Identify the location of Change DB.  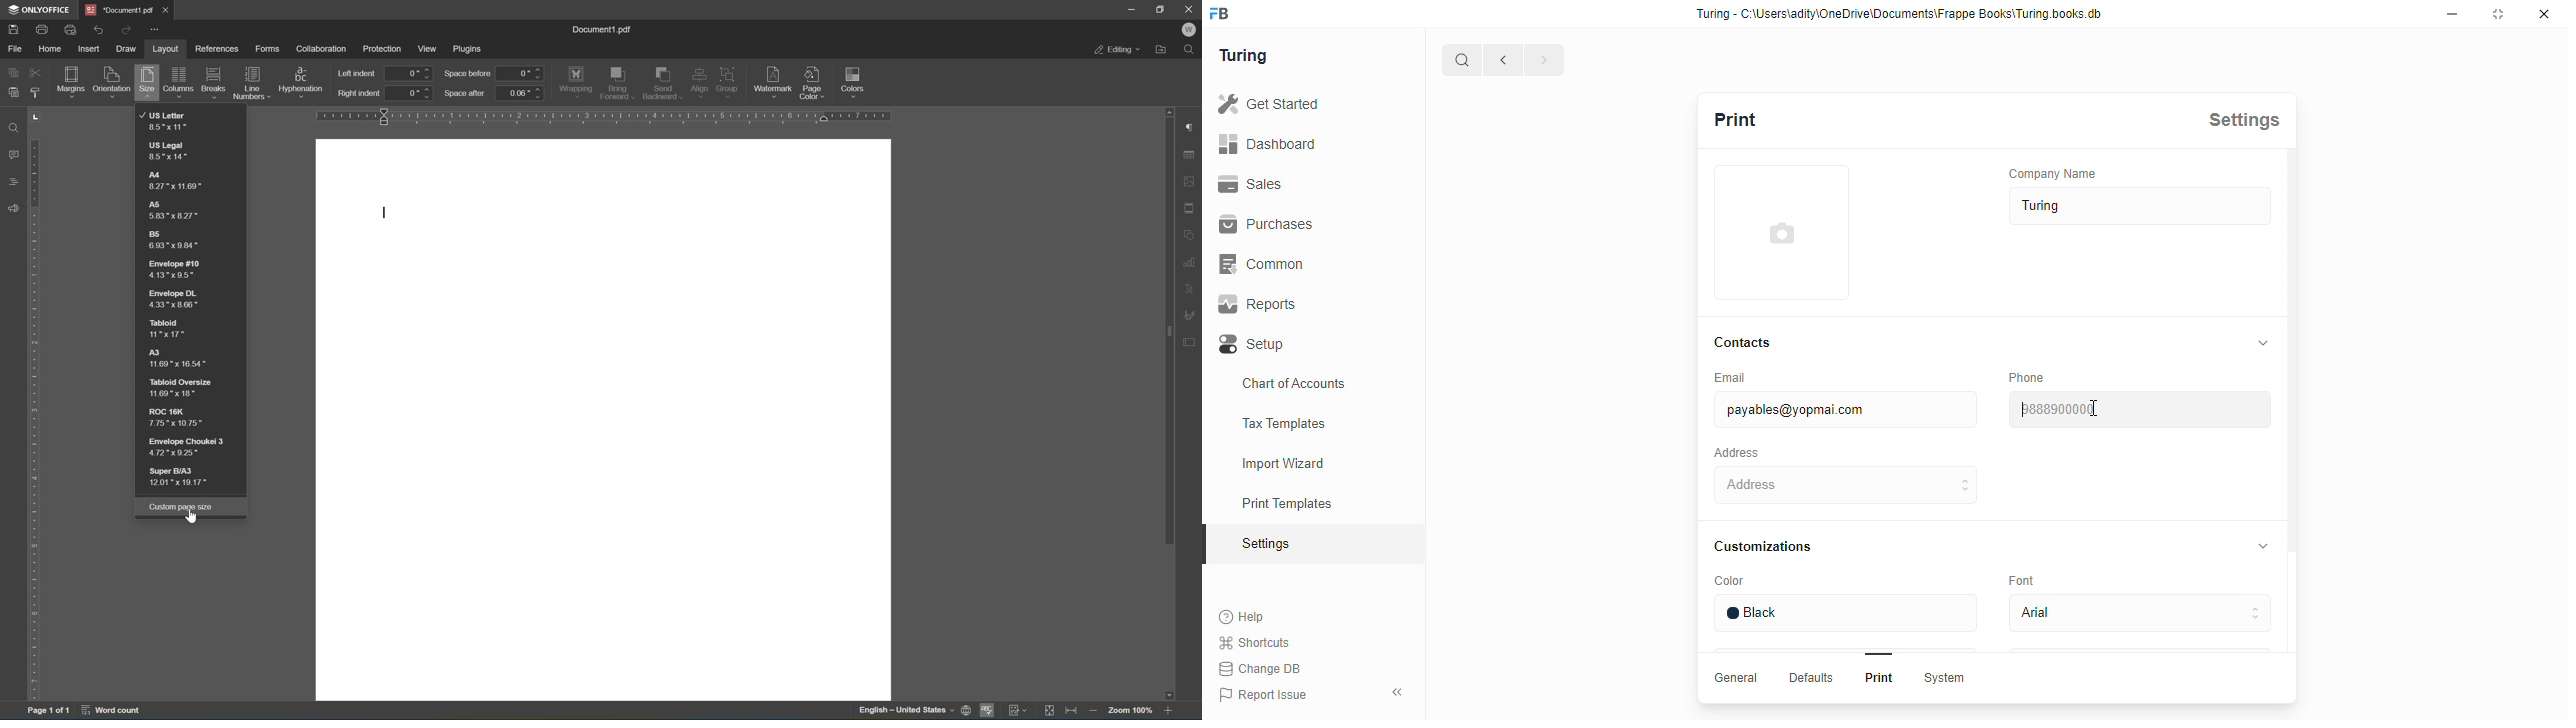
(1262, 670).